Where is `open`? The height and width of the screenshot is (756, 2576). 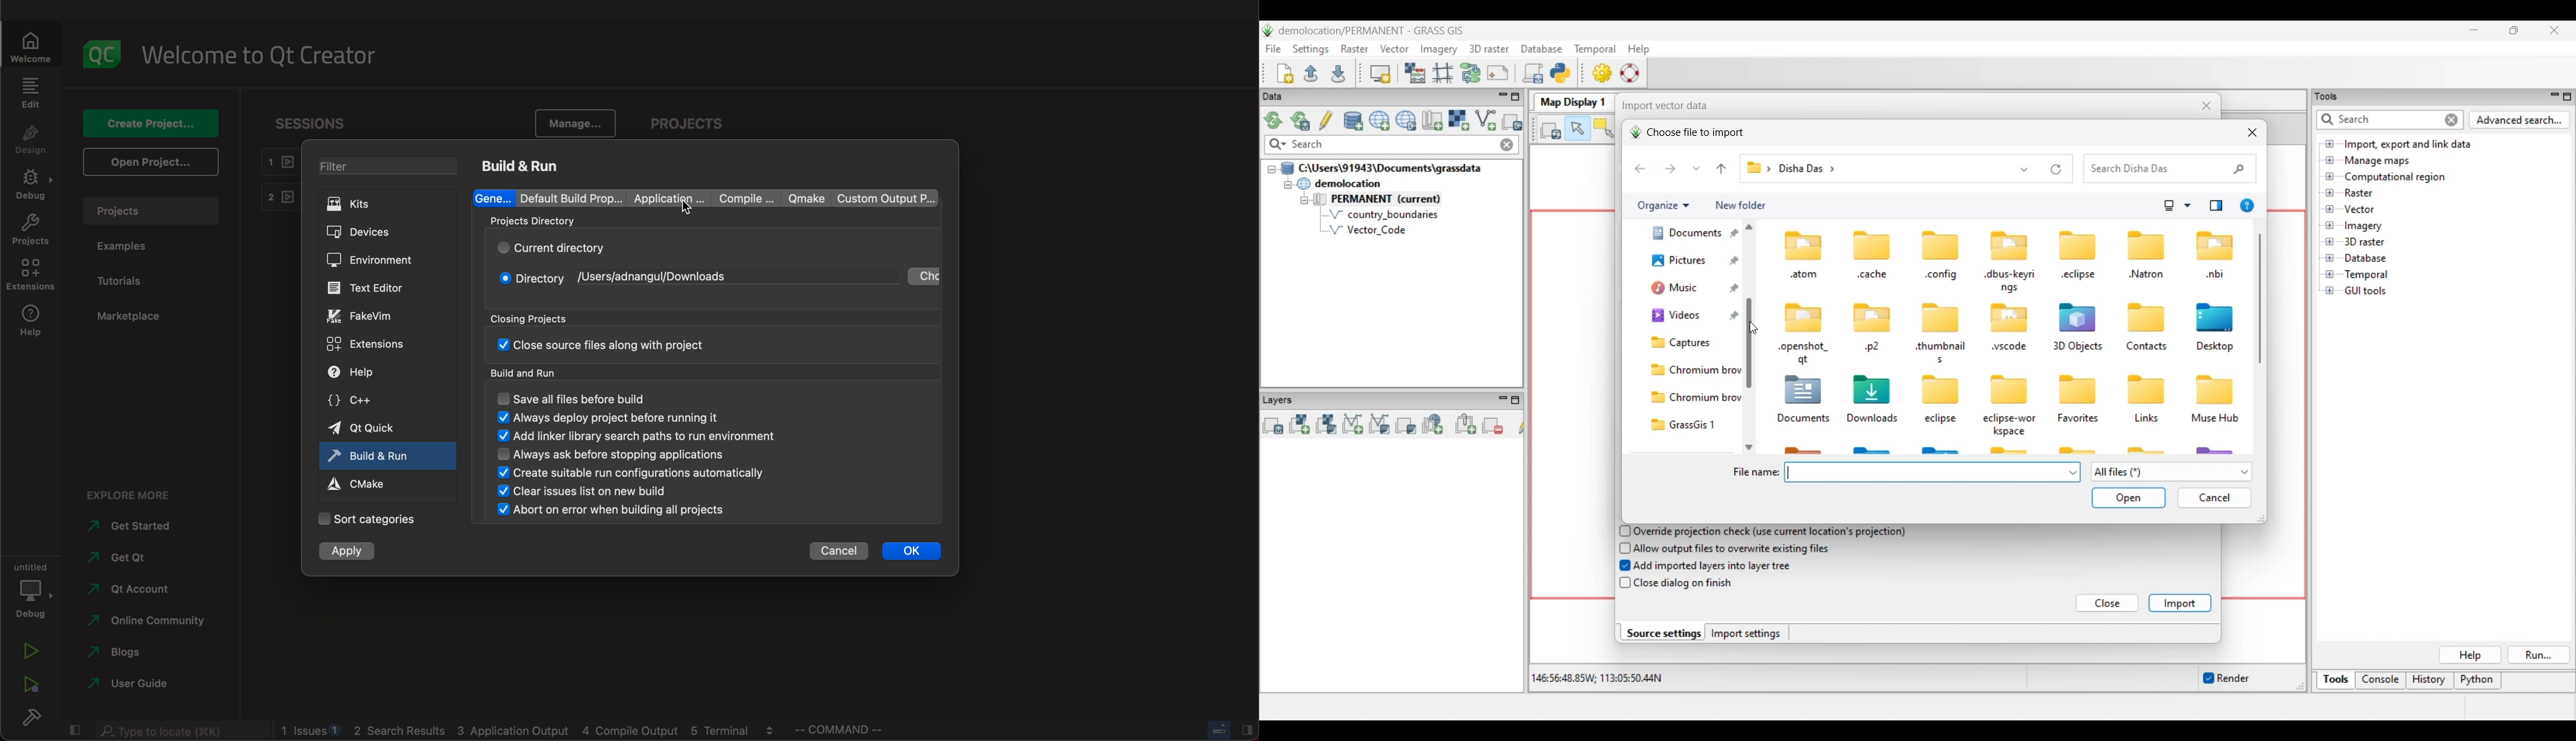 open is located at coordinates (148, 162).